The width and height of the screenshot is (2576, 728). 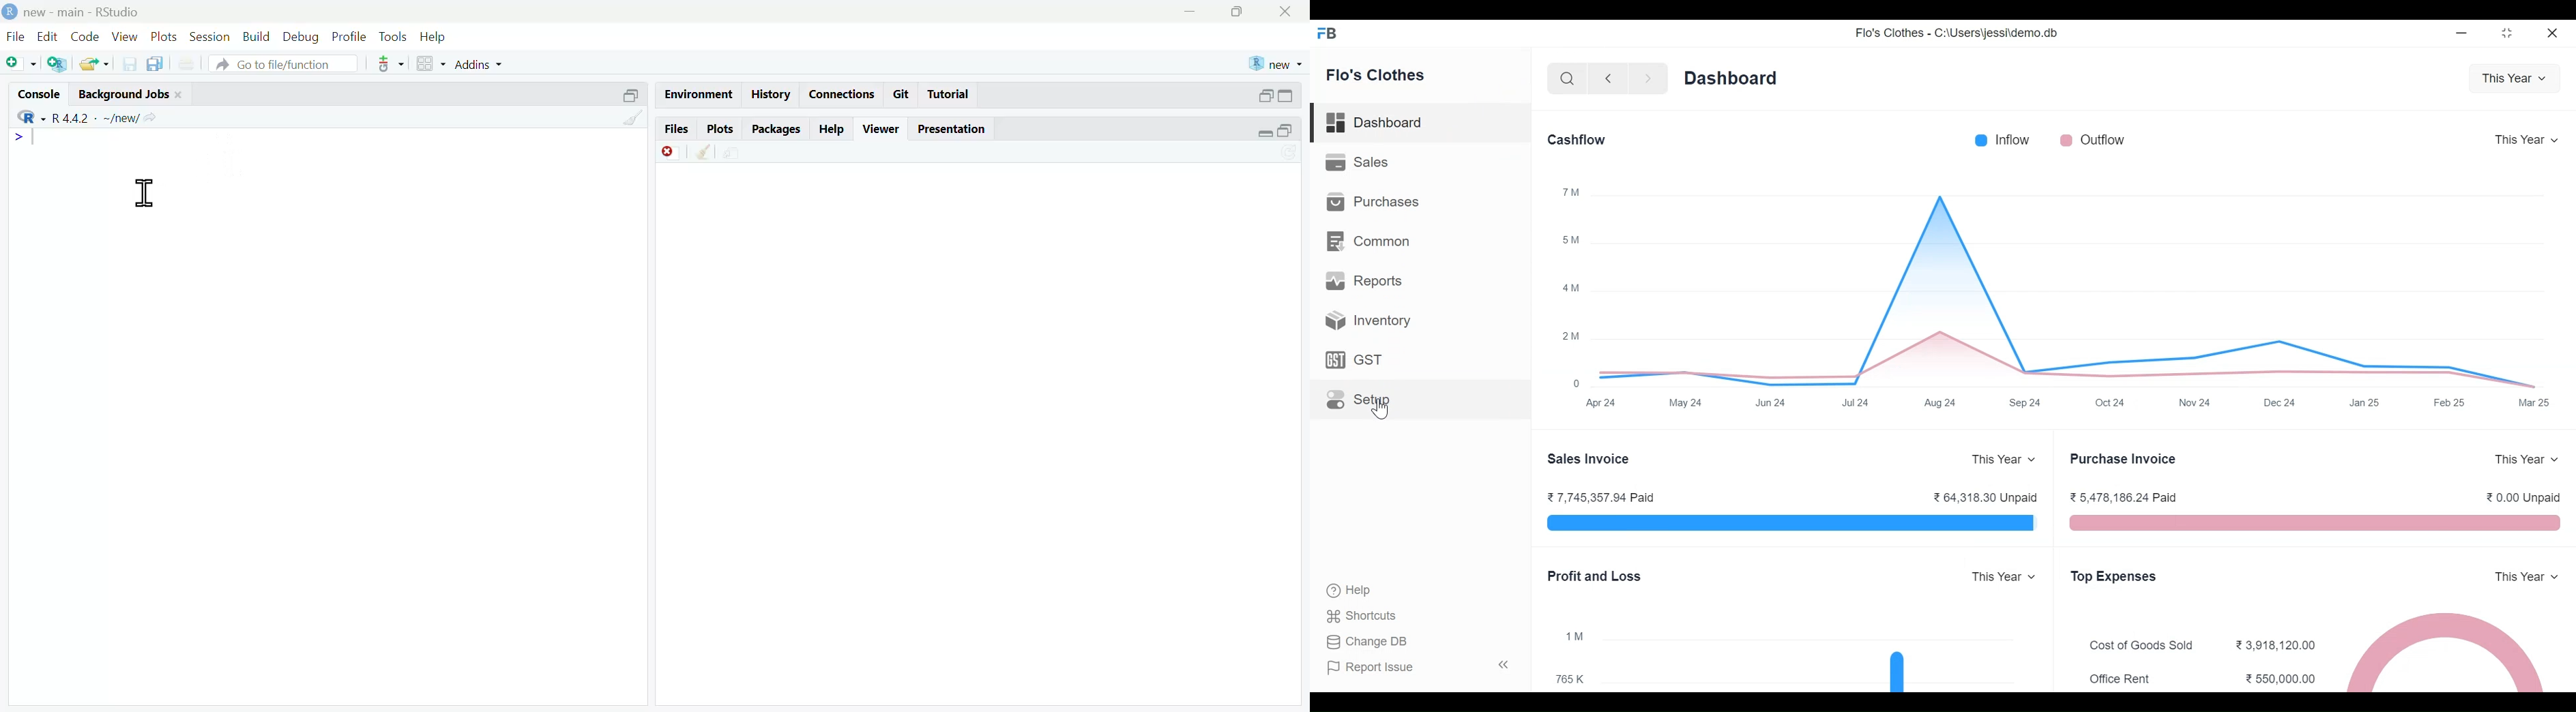 I want to click on Sep 24, so click(x=2031, y=404).